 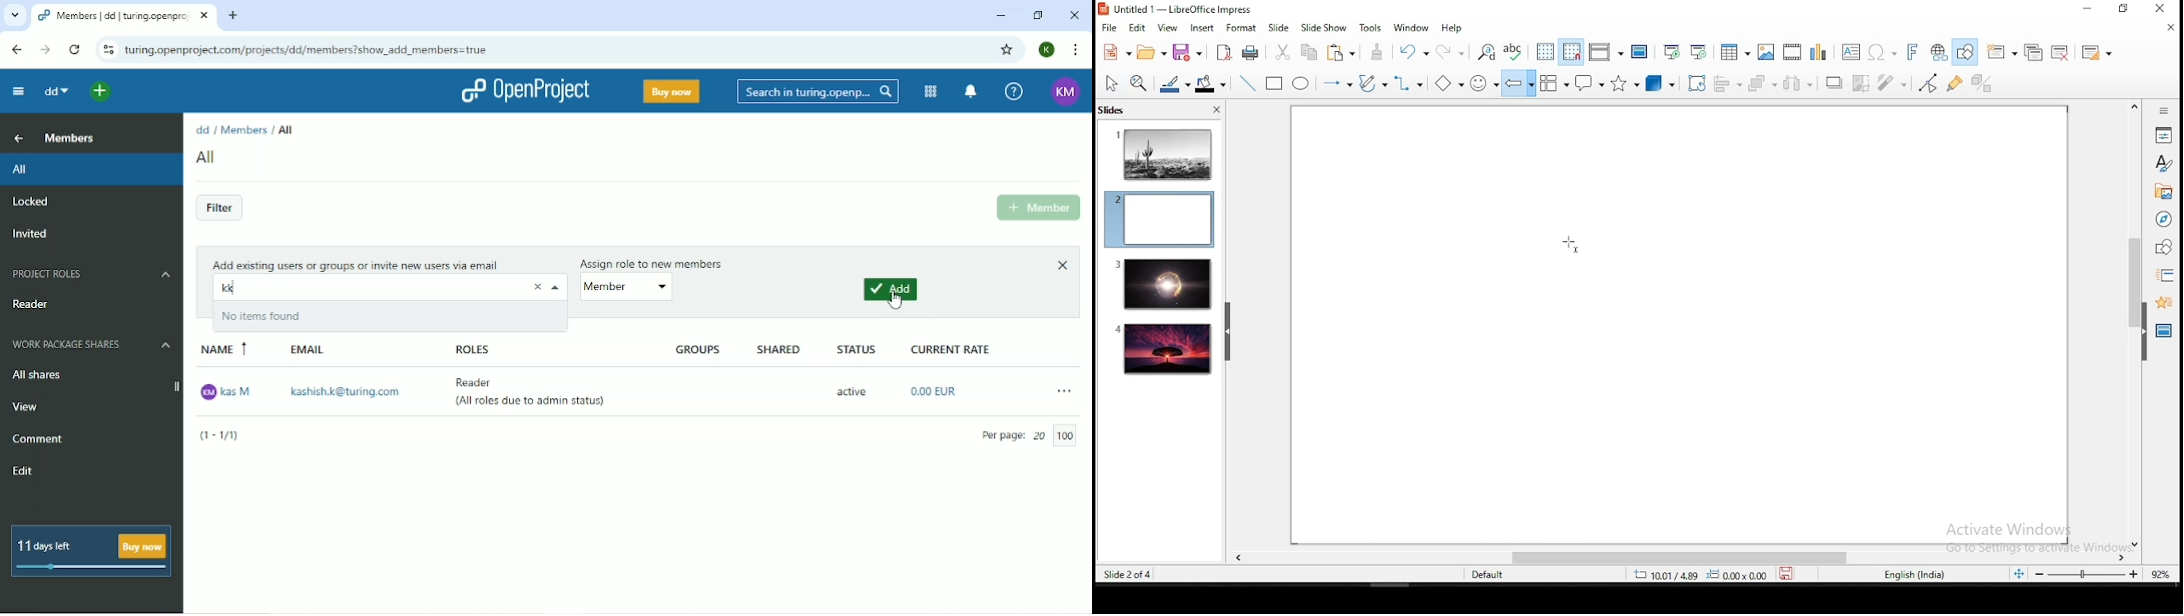 What do you see at coordinates (92, 552) in the screenshot?
I see `11 days left Buy now` at bounding box center [92, 552].